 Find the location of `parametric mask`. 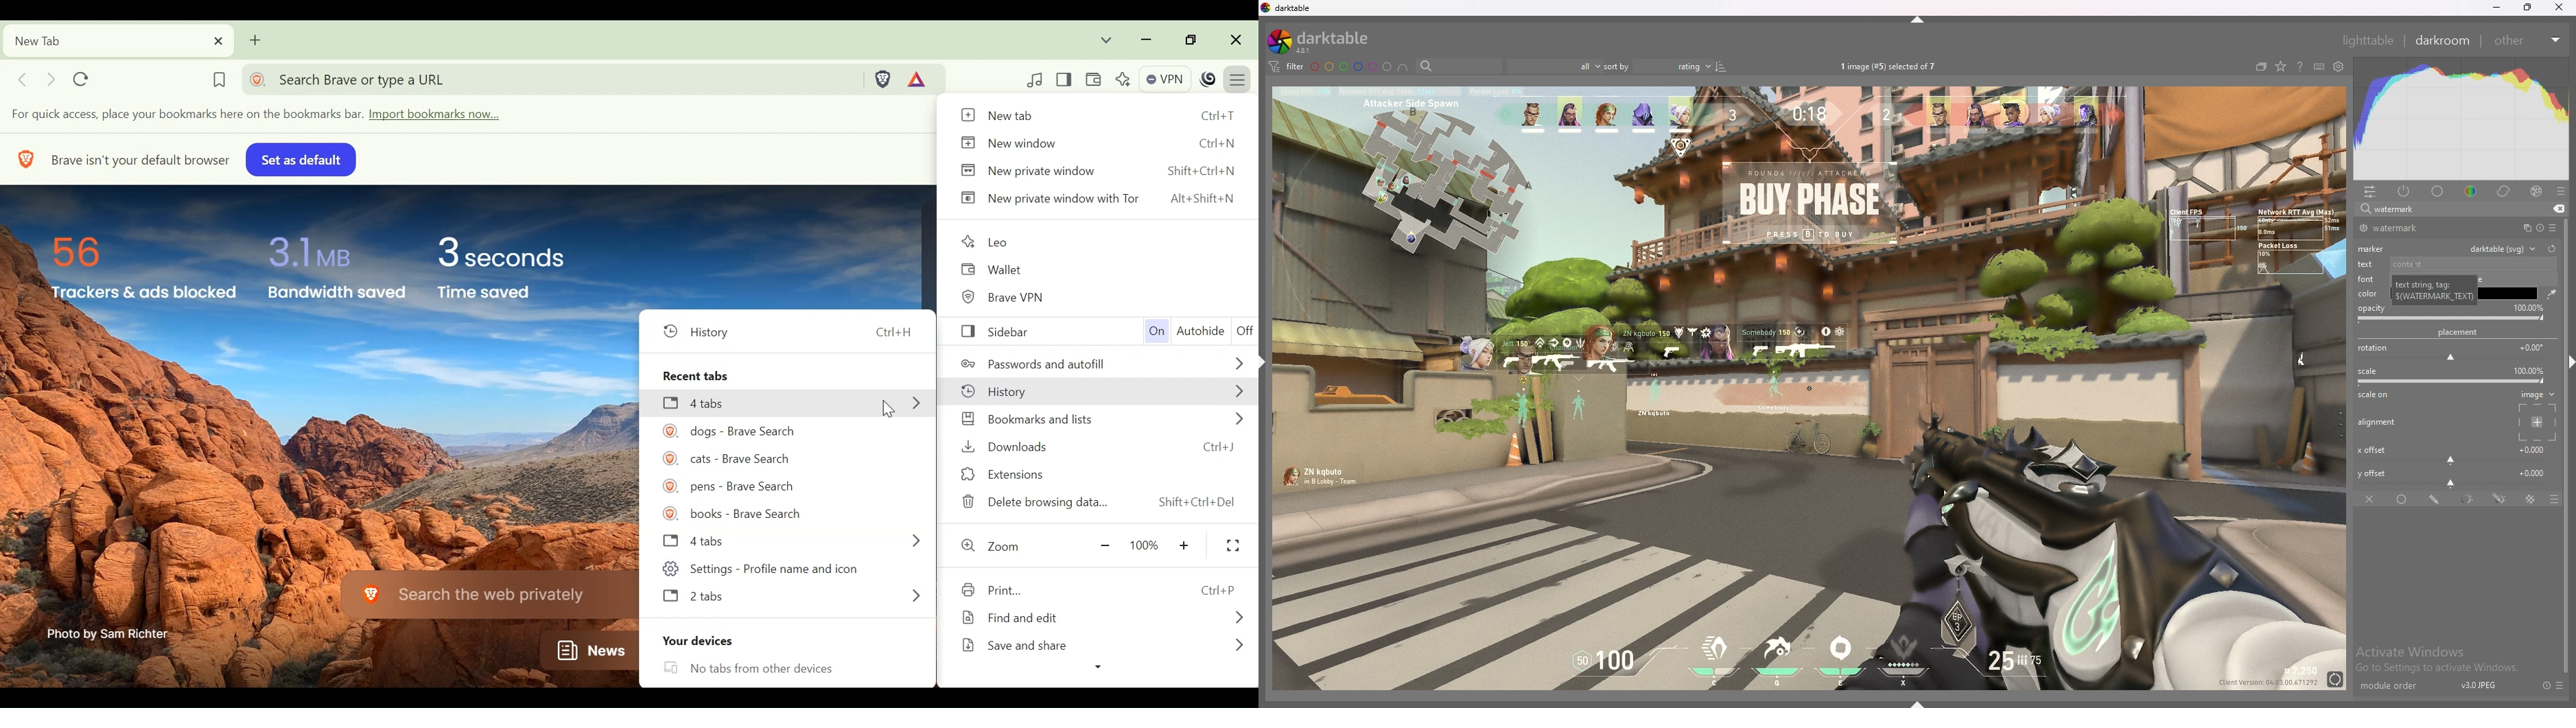

parametric mask is located at coordinates (2469, 499).